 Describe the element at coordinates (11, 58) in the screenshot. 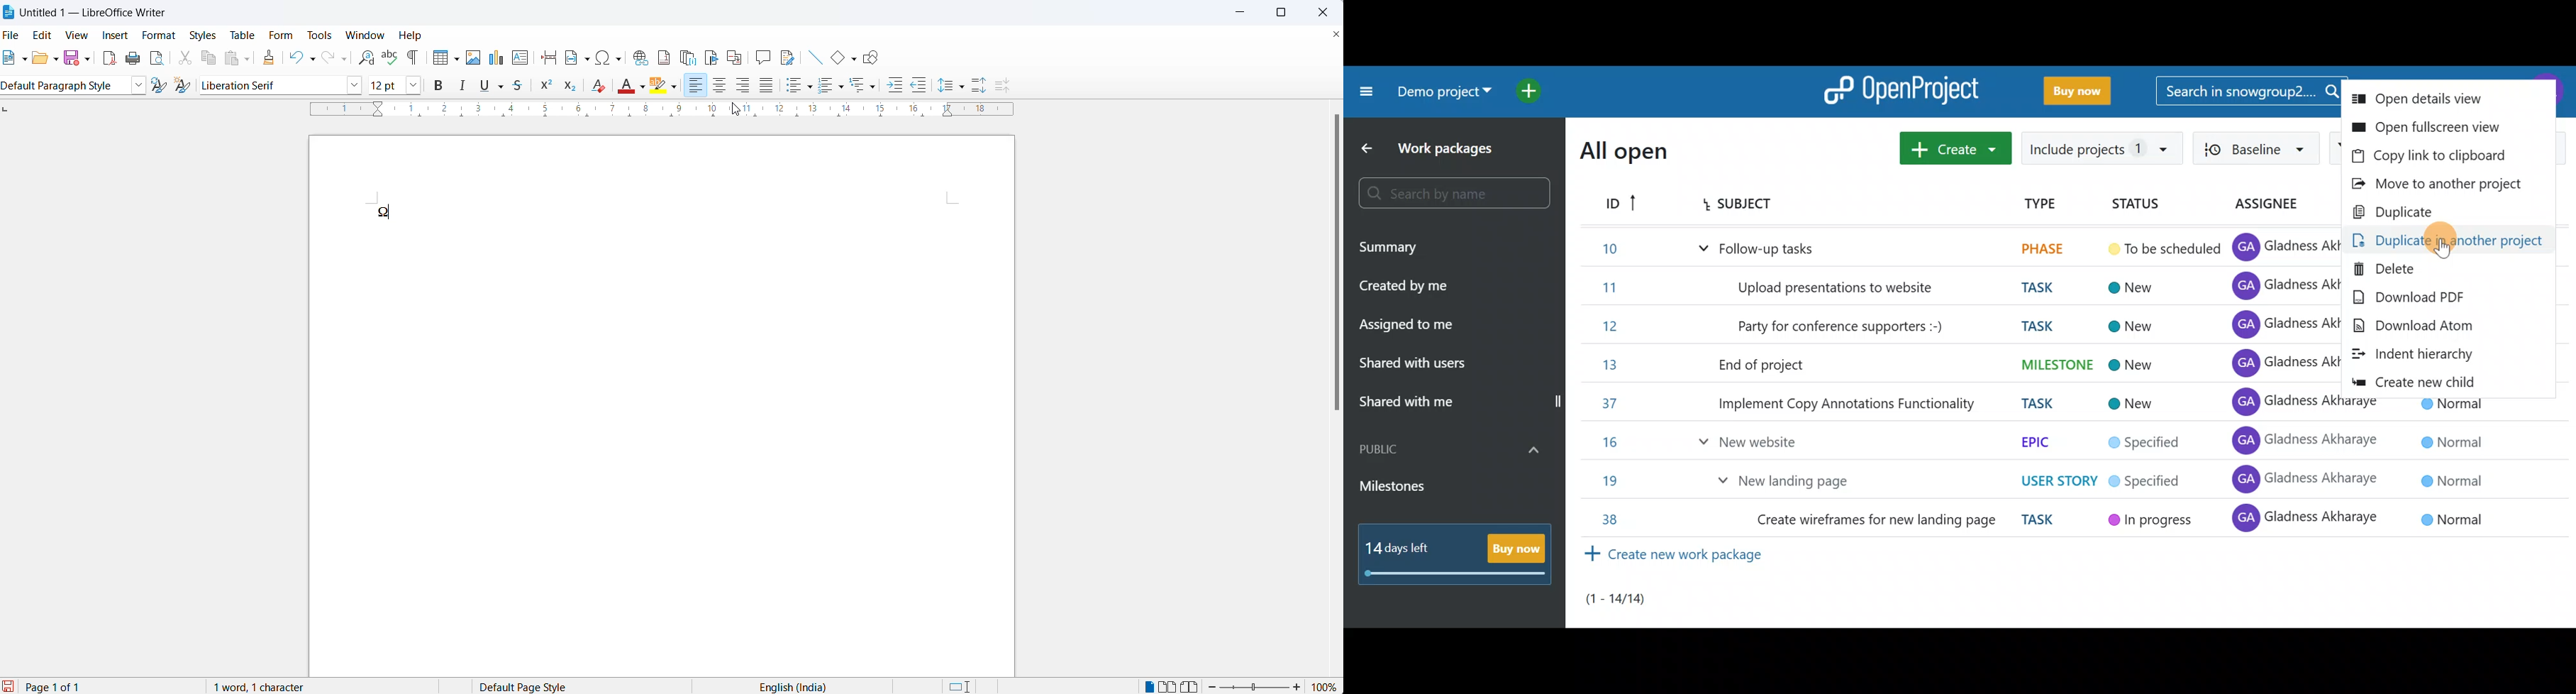

I see `new ` at that location.